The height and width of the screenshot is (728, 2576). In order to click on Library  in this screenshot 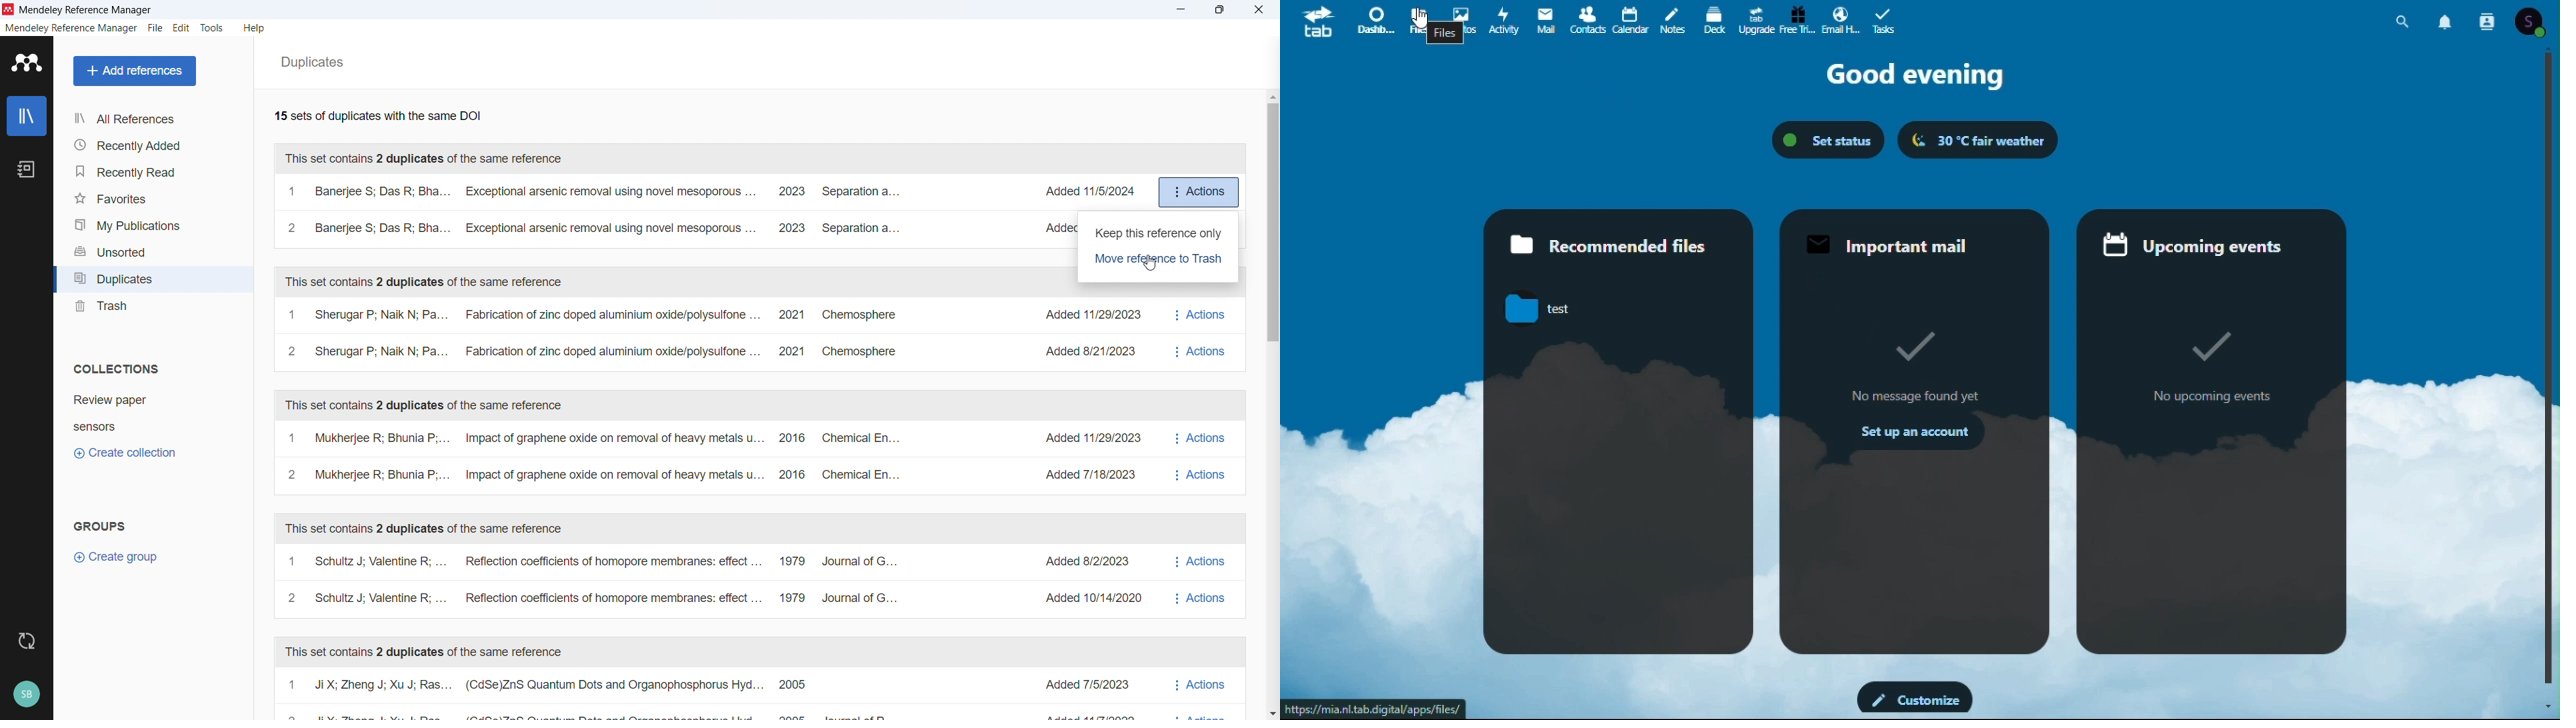, I will do `click(27, 117)`.